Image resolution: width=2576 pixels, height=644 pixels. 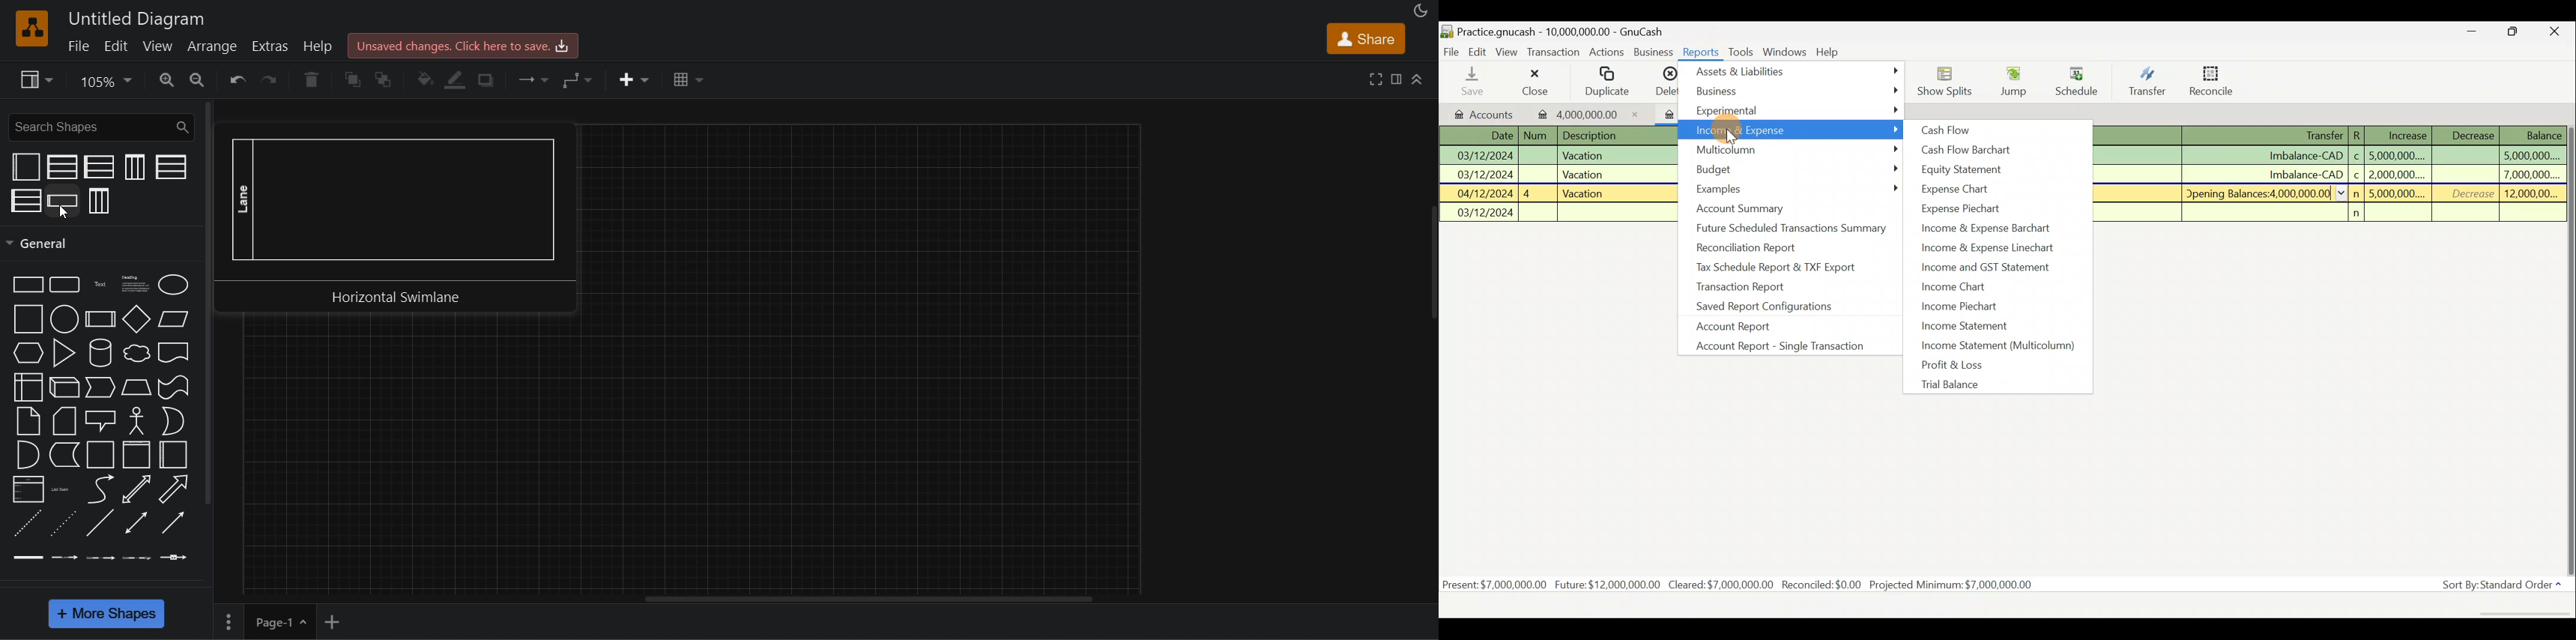 What do you see at coordinates (1796, 91) in the screenshot?
I see `Business` at bounding box center [1796, 91].